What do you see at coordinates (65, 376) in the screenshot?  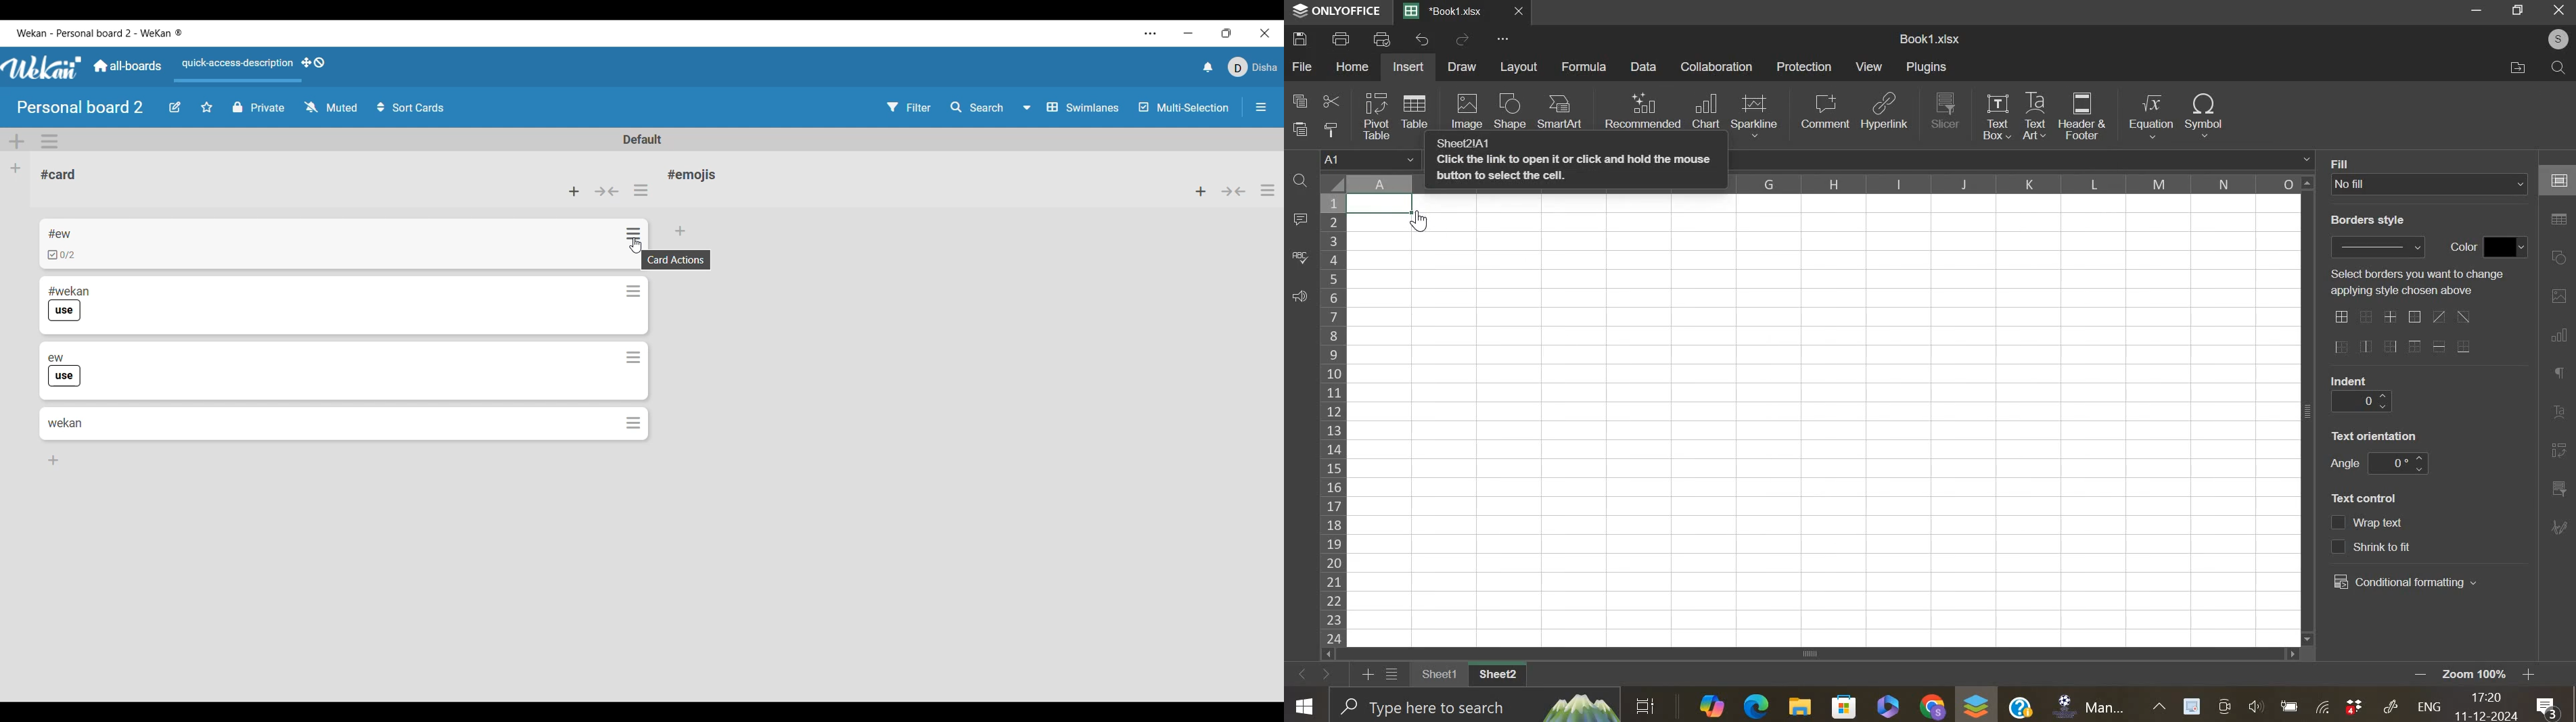 I see `Indicates use of label in card` at bounding box center [65, 376].